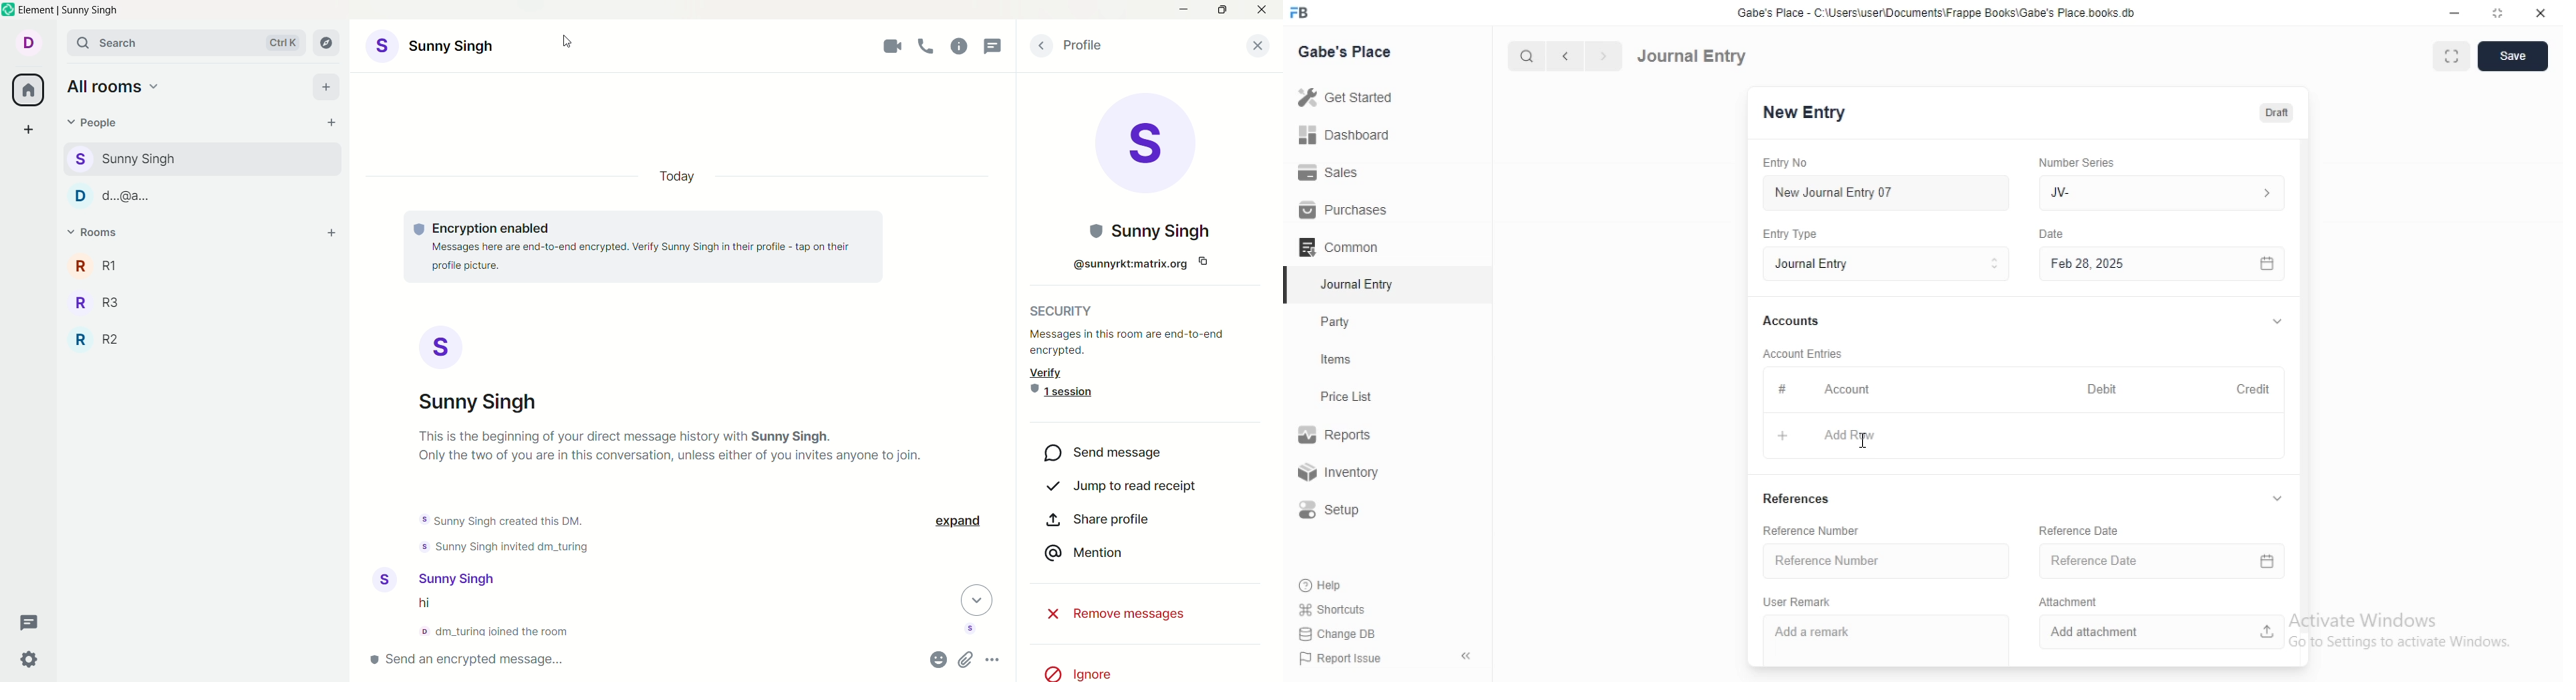 Image resolution: width=2576 pixels, height=700 pixels. I want to click on Add a remark, so click(1823, 632).